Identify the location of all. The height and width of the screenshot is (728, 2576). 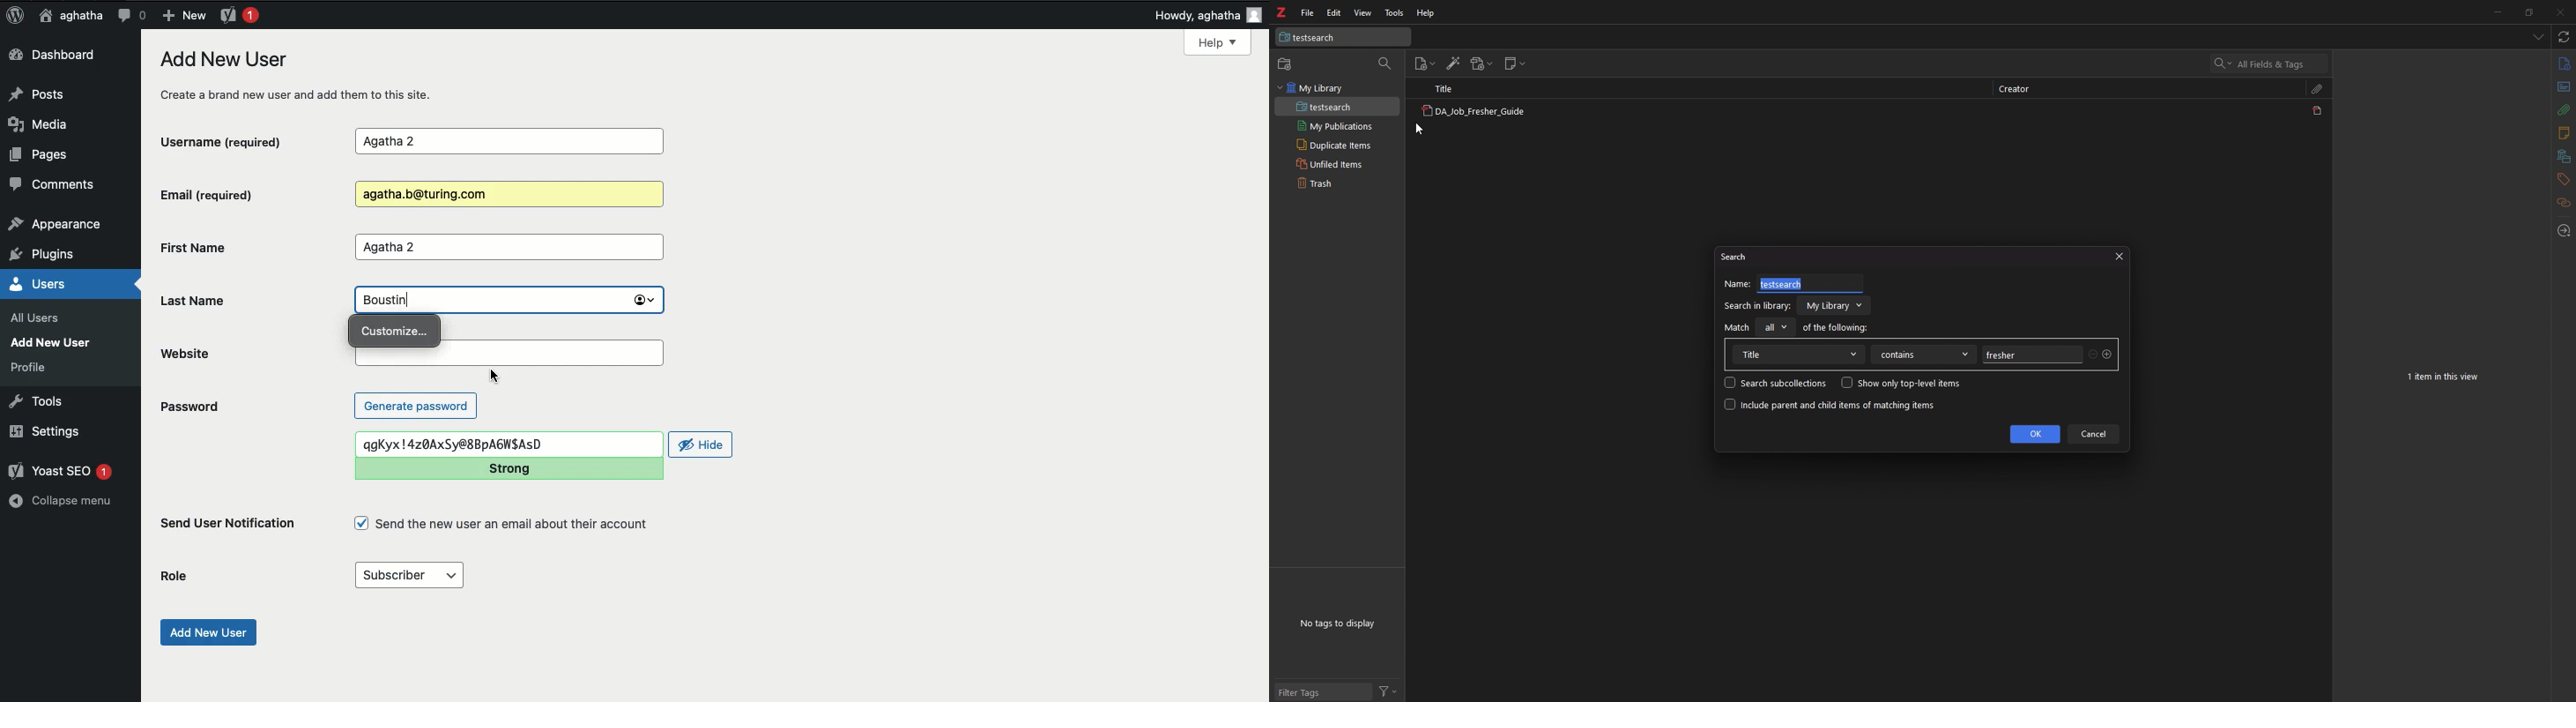
(1774, 327).